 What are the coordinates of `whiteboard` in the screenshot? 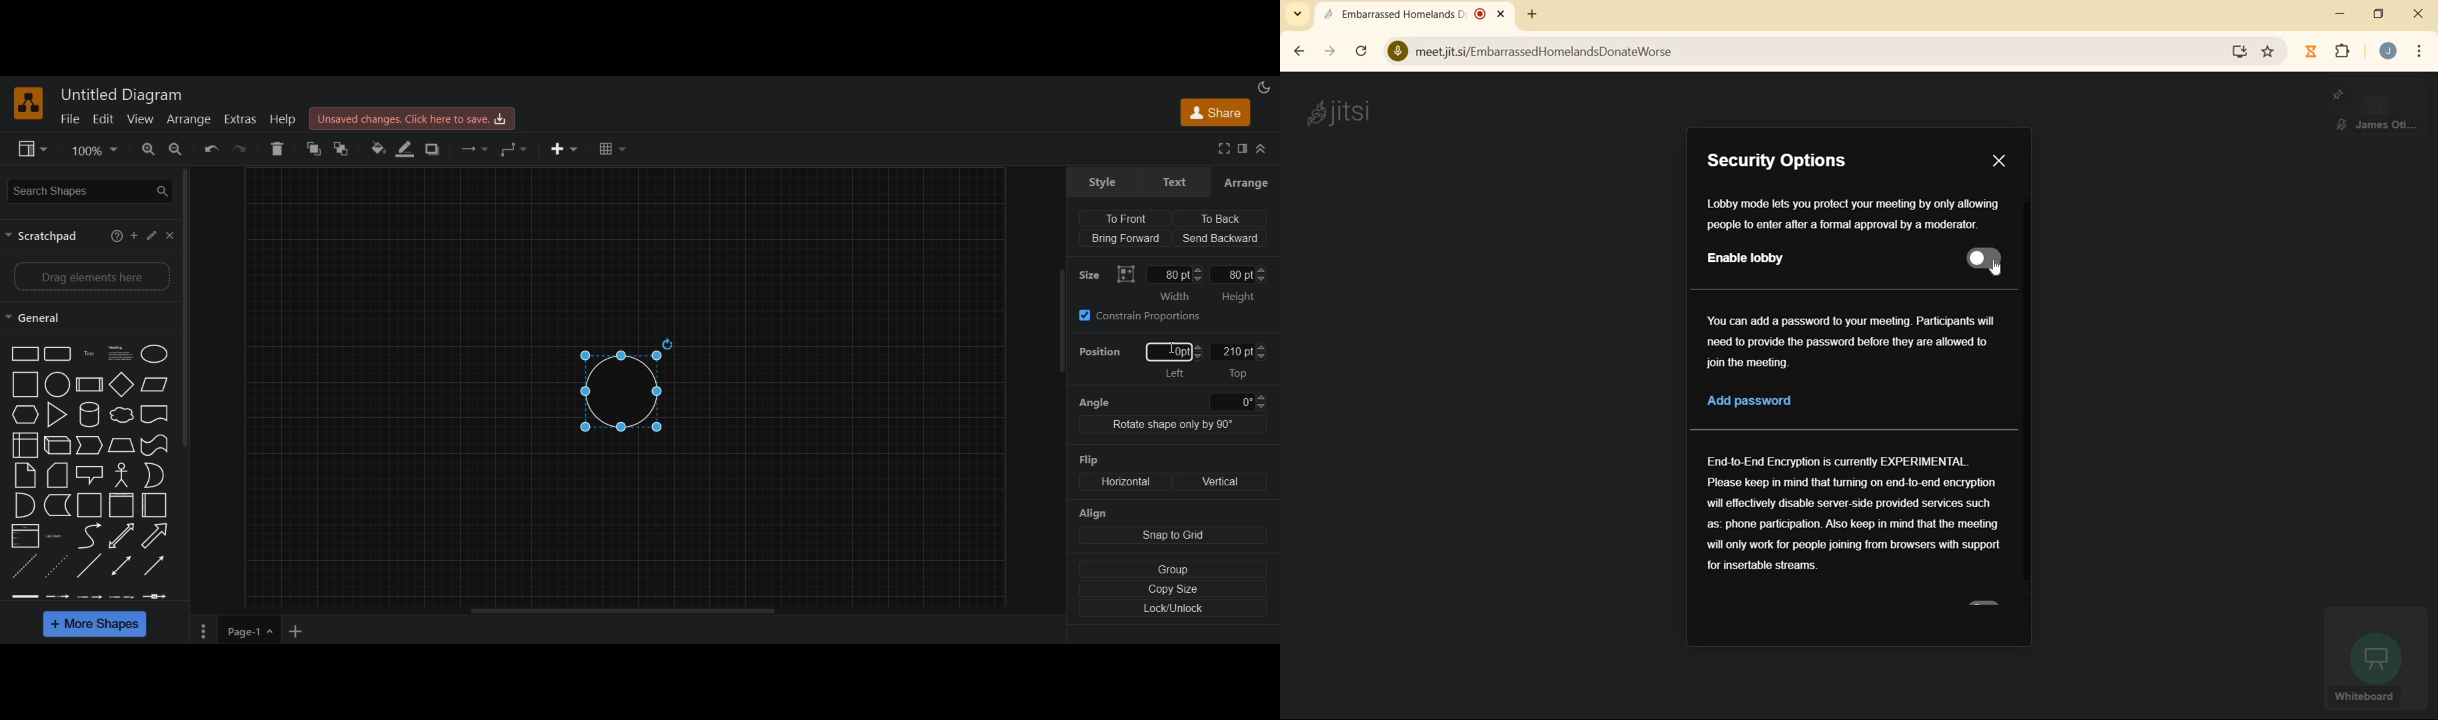 It's located at (2374, 659).